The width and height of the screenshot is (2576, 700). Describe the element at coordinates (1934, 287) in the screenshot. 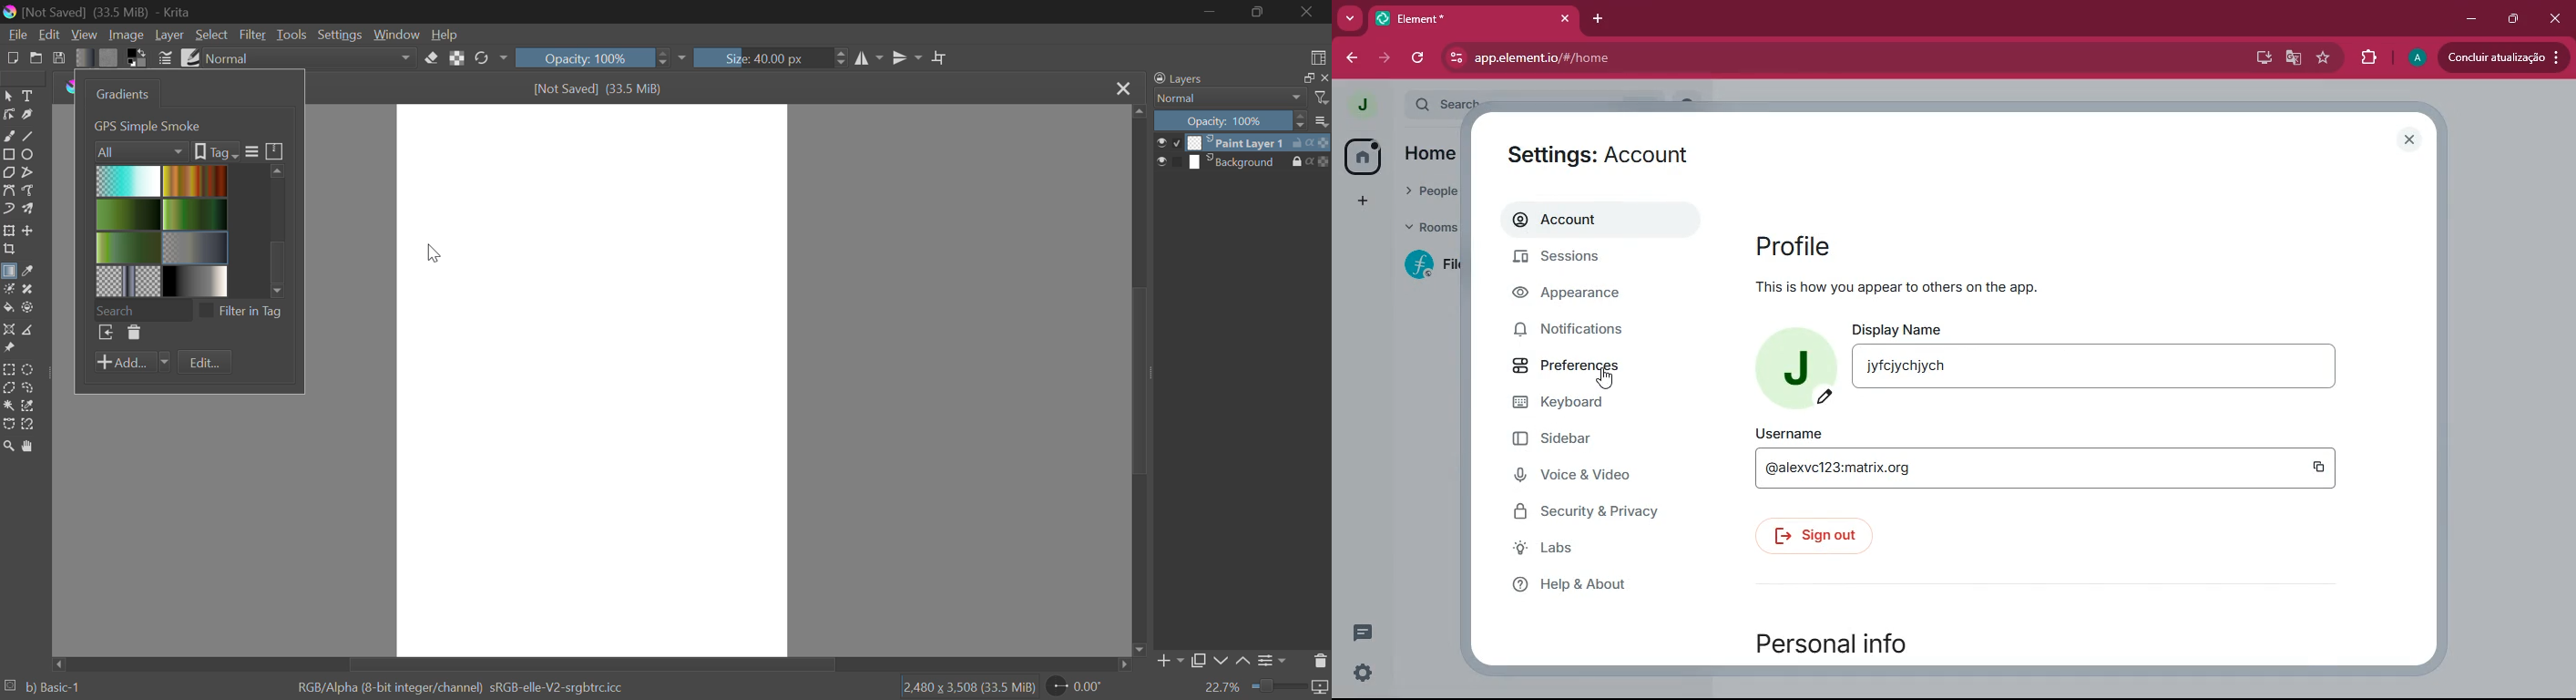

I see `This is how you appear to others on the app.` at that location.